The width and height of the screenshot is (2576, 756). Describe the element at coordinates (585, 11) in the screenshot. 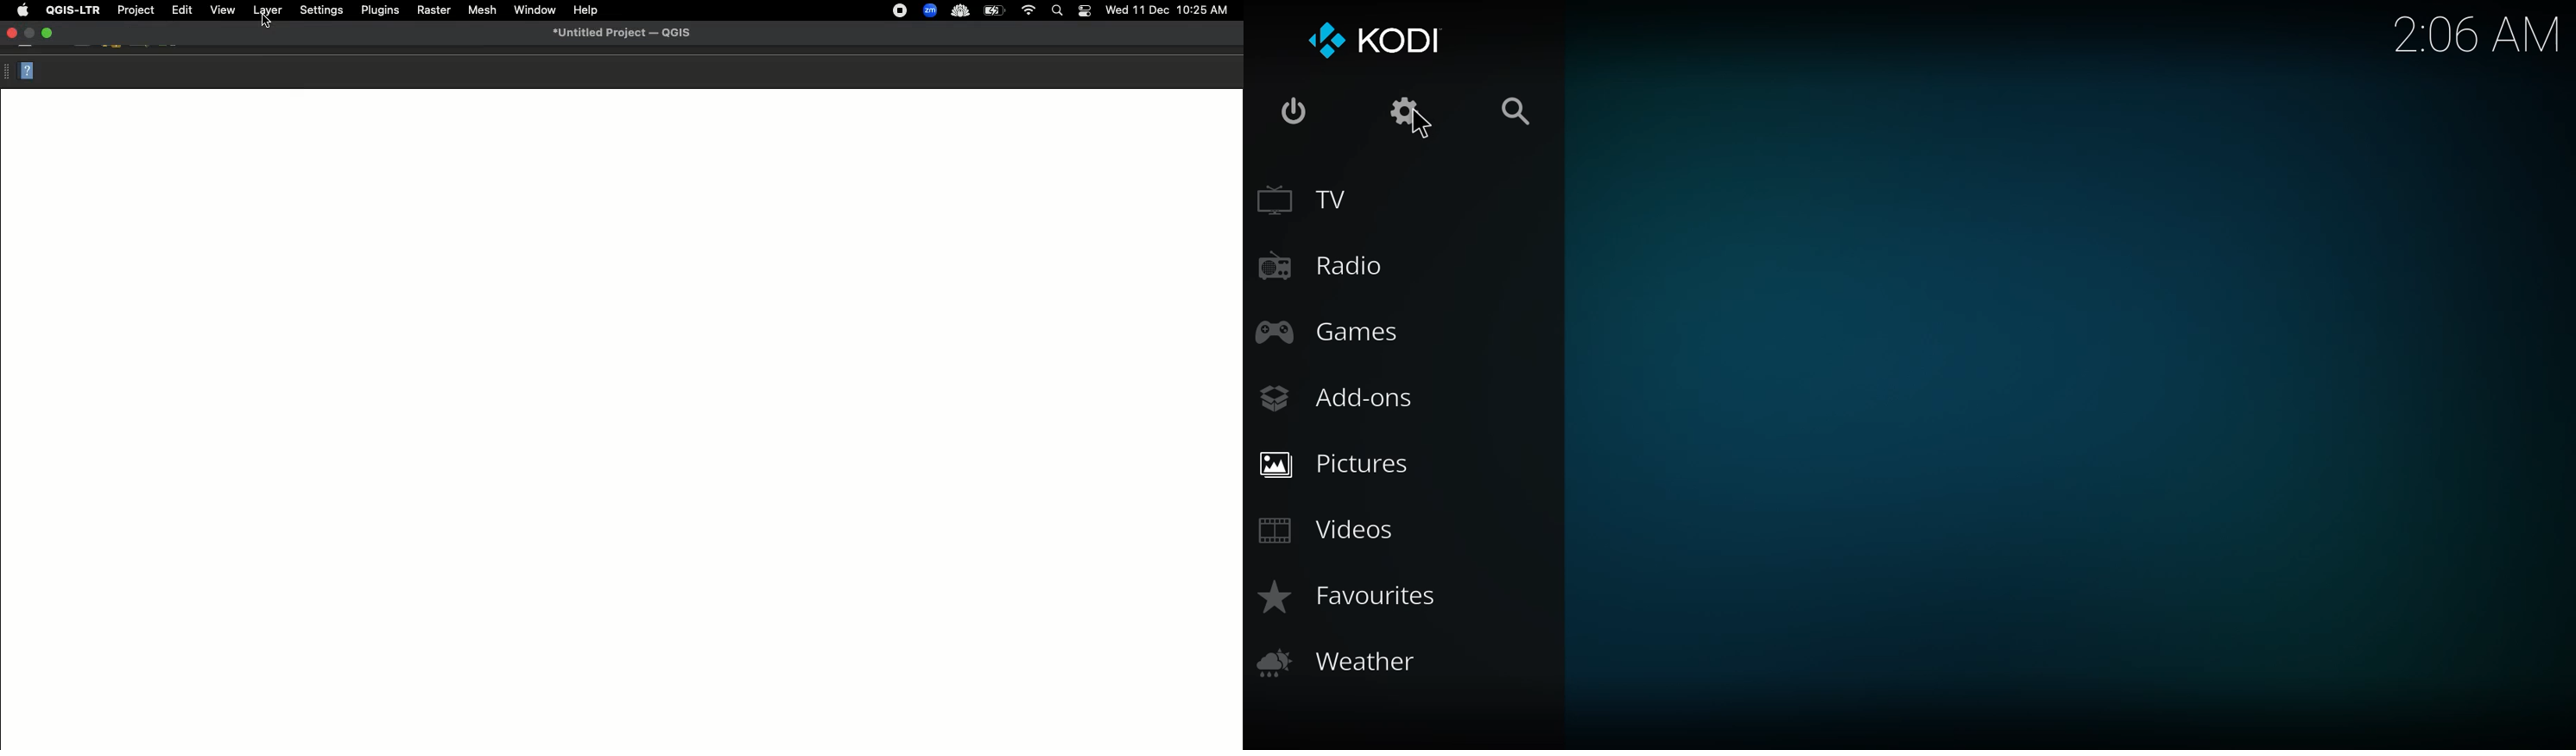

I see `Help` at that location.